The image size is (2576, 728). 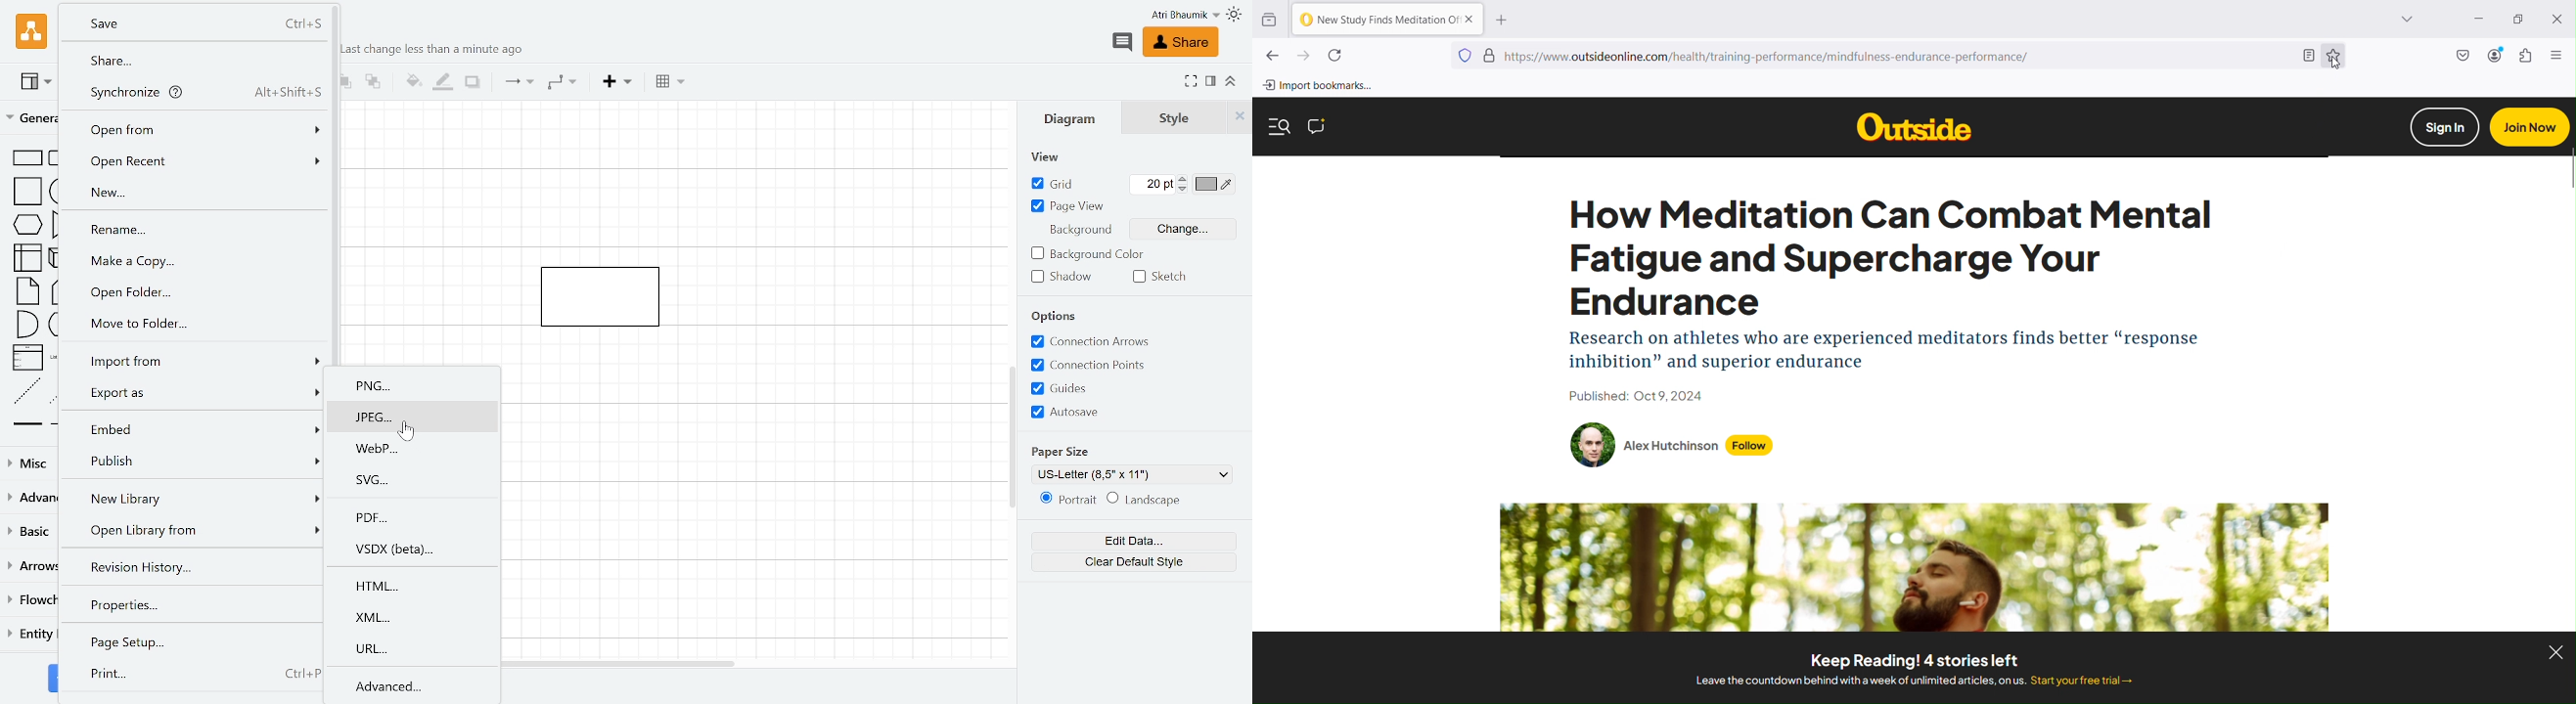 I want to click on Shadow, so click(x=1061, y=277).